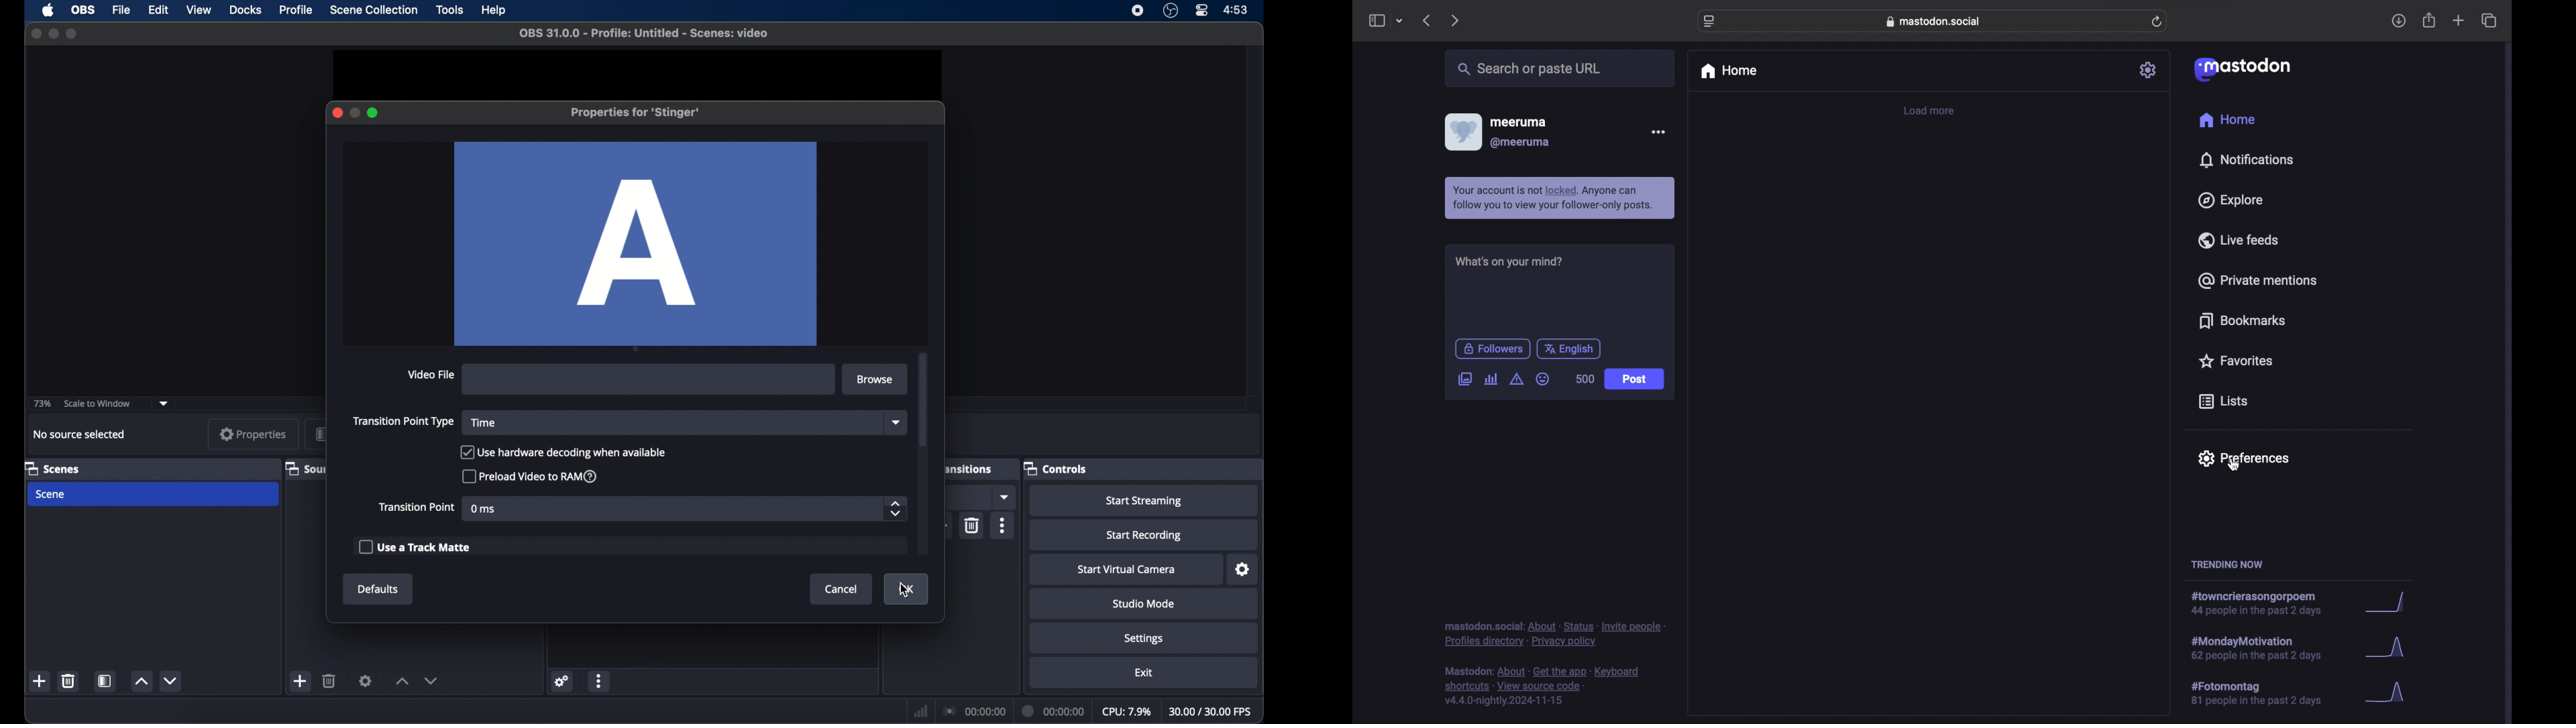 Image resolution: width=2576 pixels, height=728 pixels. I want to click on 0 ms, so click(484, 509).